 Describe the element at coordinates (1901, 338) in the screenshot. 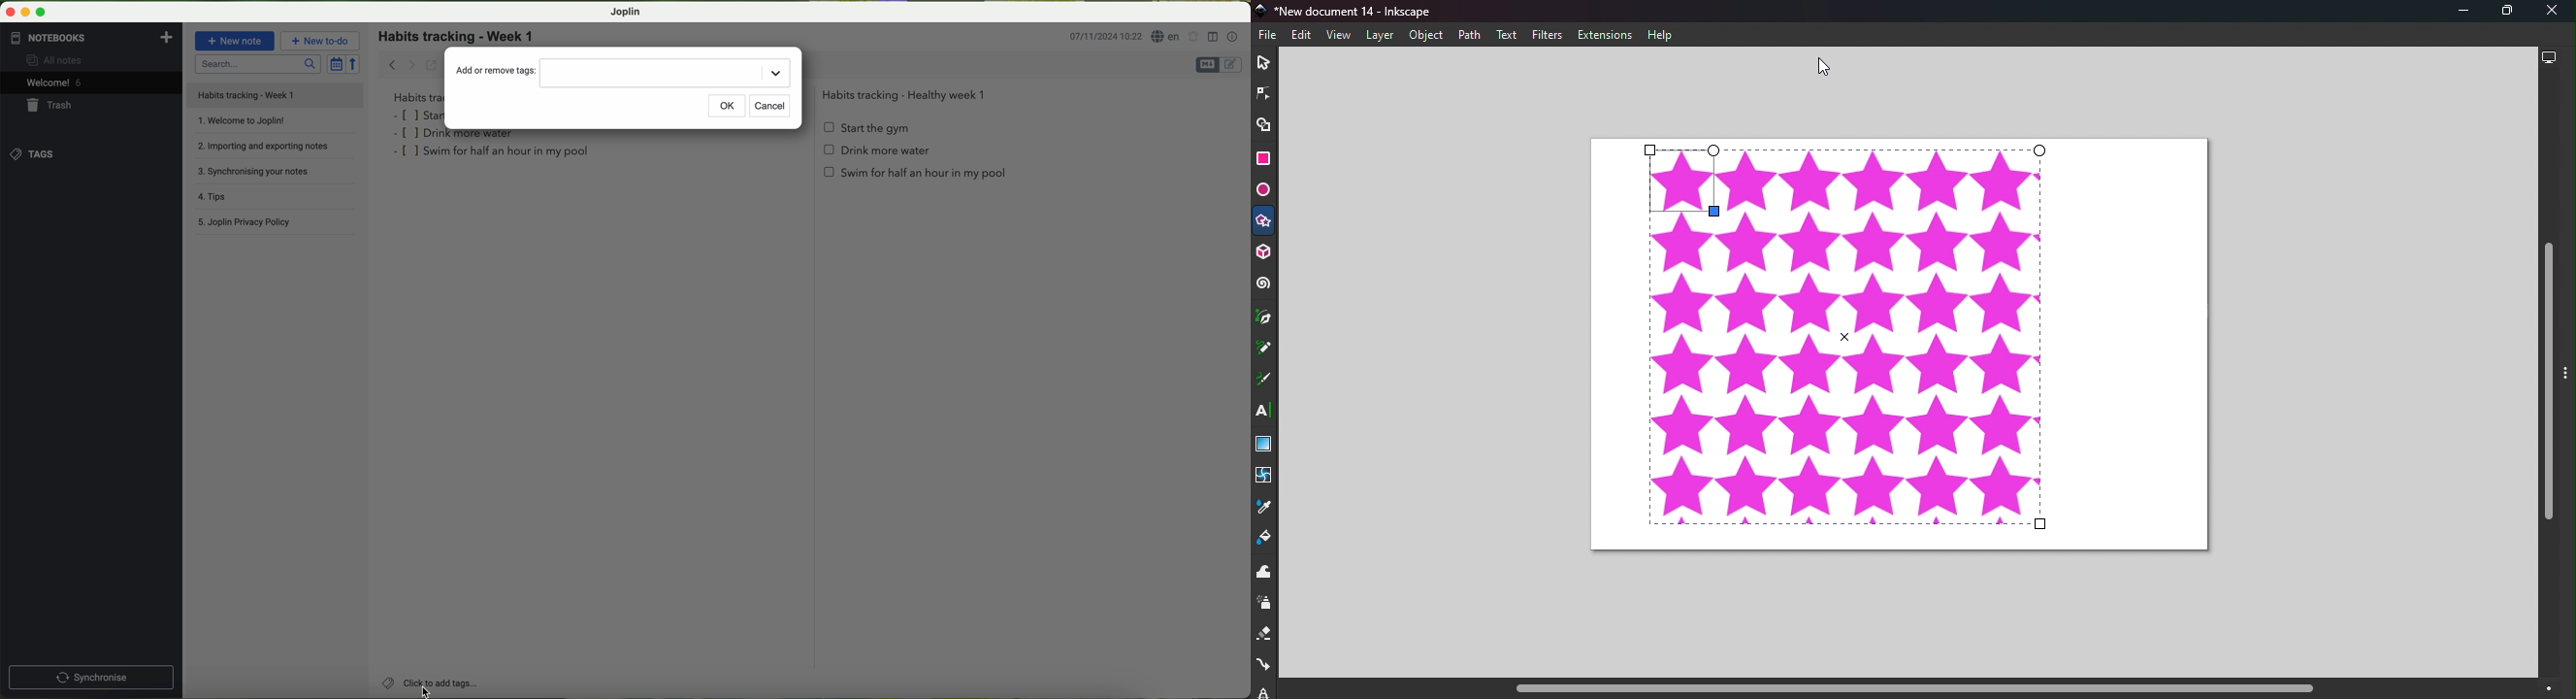

I see `Canvas` at that location.